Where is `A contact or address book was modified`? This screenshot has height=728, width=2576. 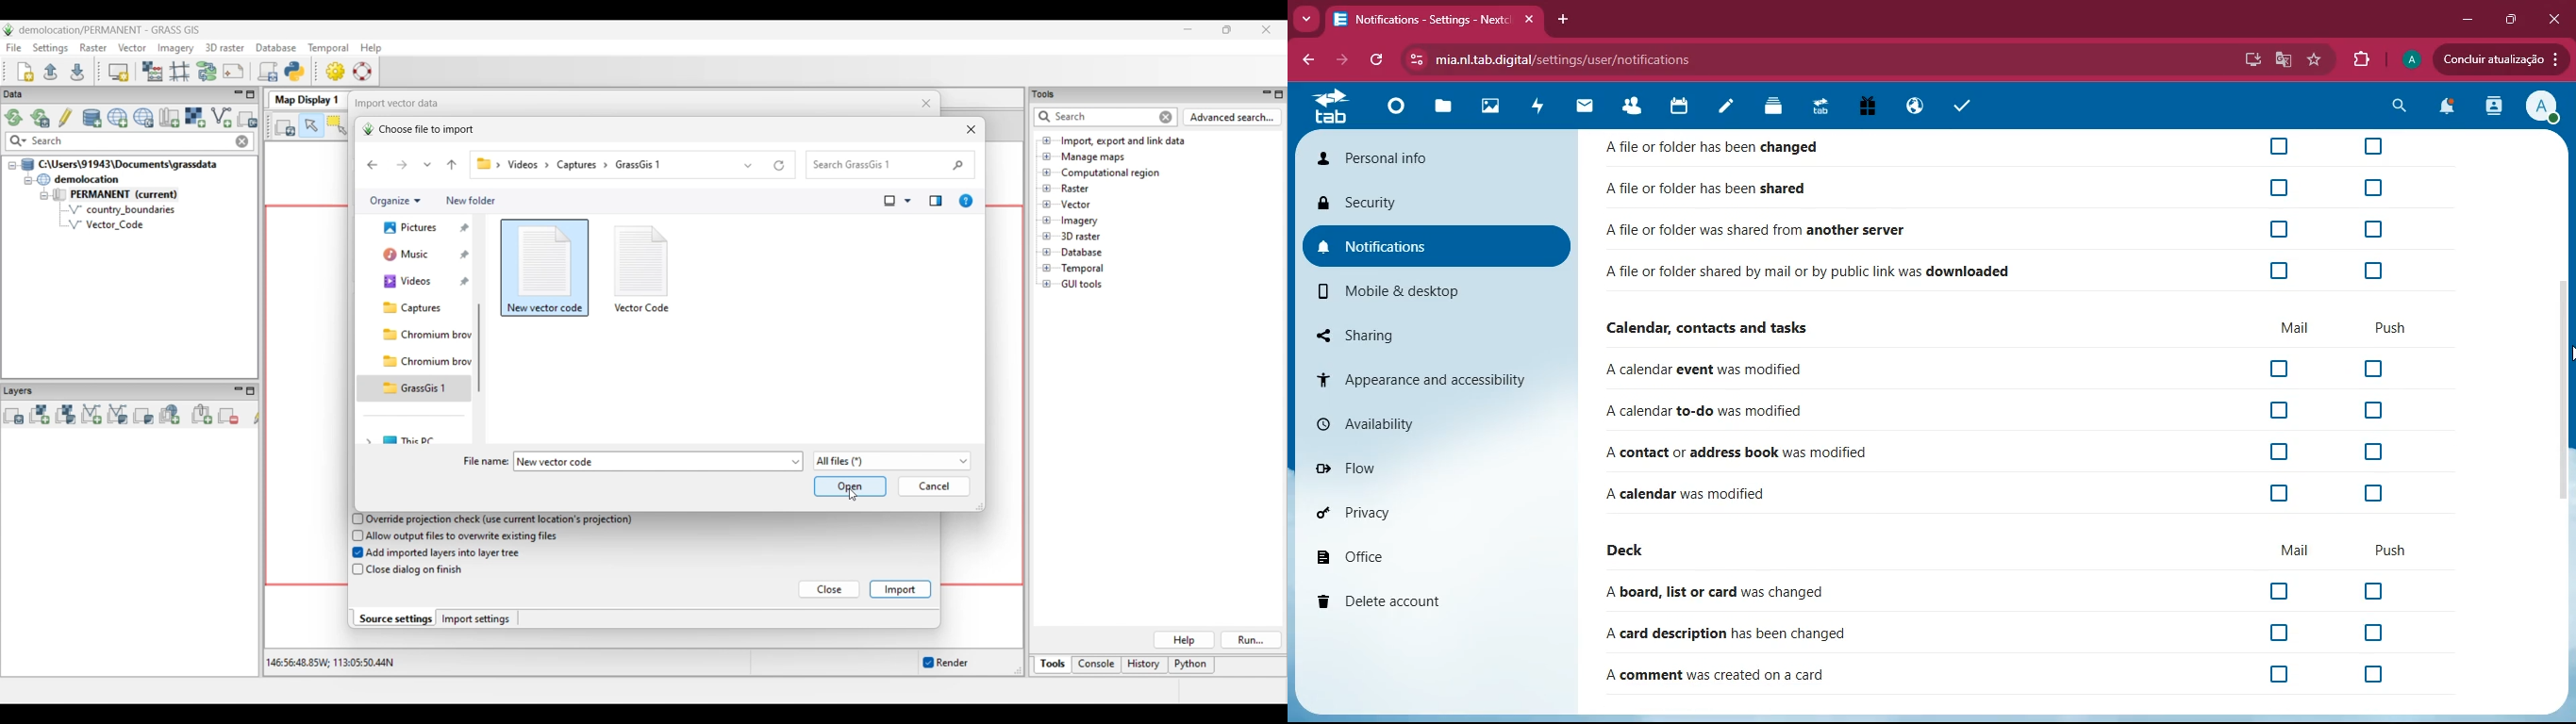
A contact or address book was modified is located at coordinates (1738, 455).